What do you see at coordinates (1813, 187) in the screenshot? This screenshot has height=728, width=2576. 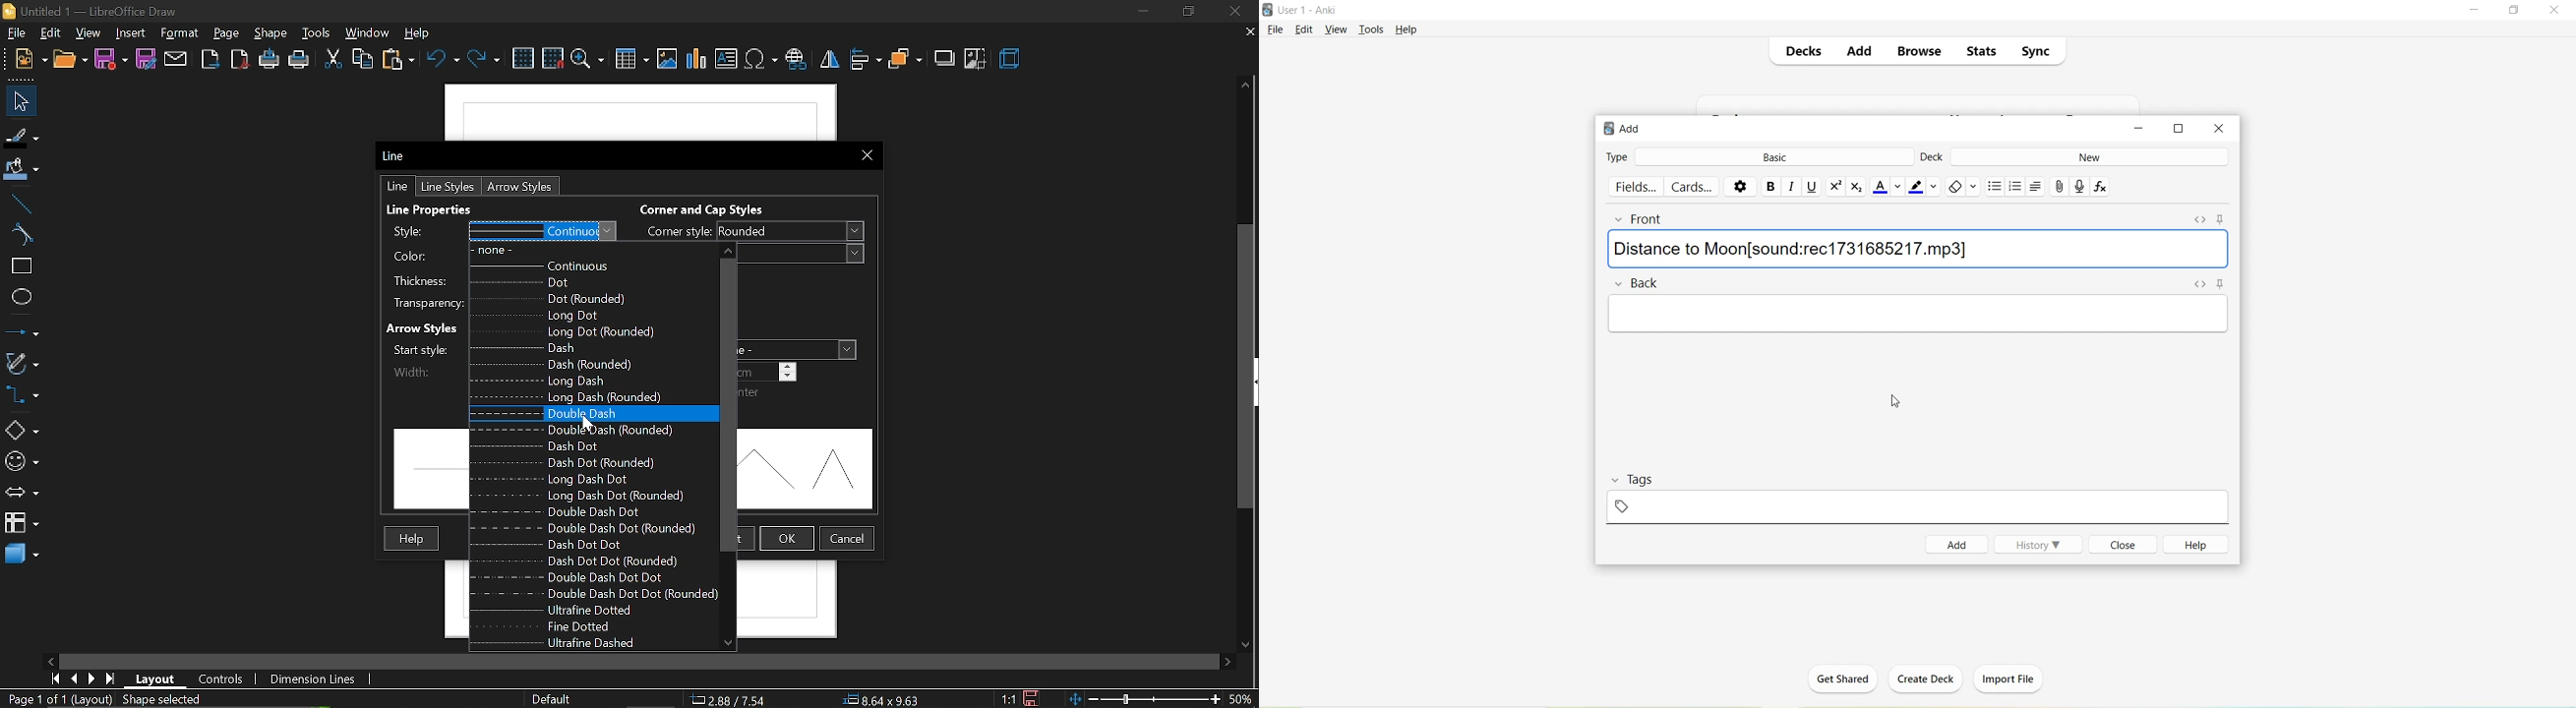 I see `Underline` at bounding box center [1813, 187].